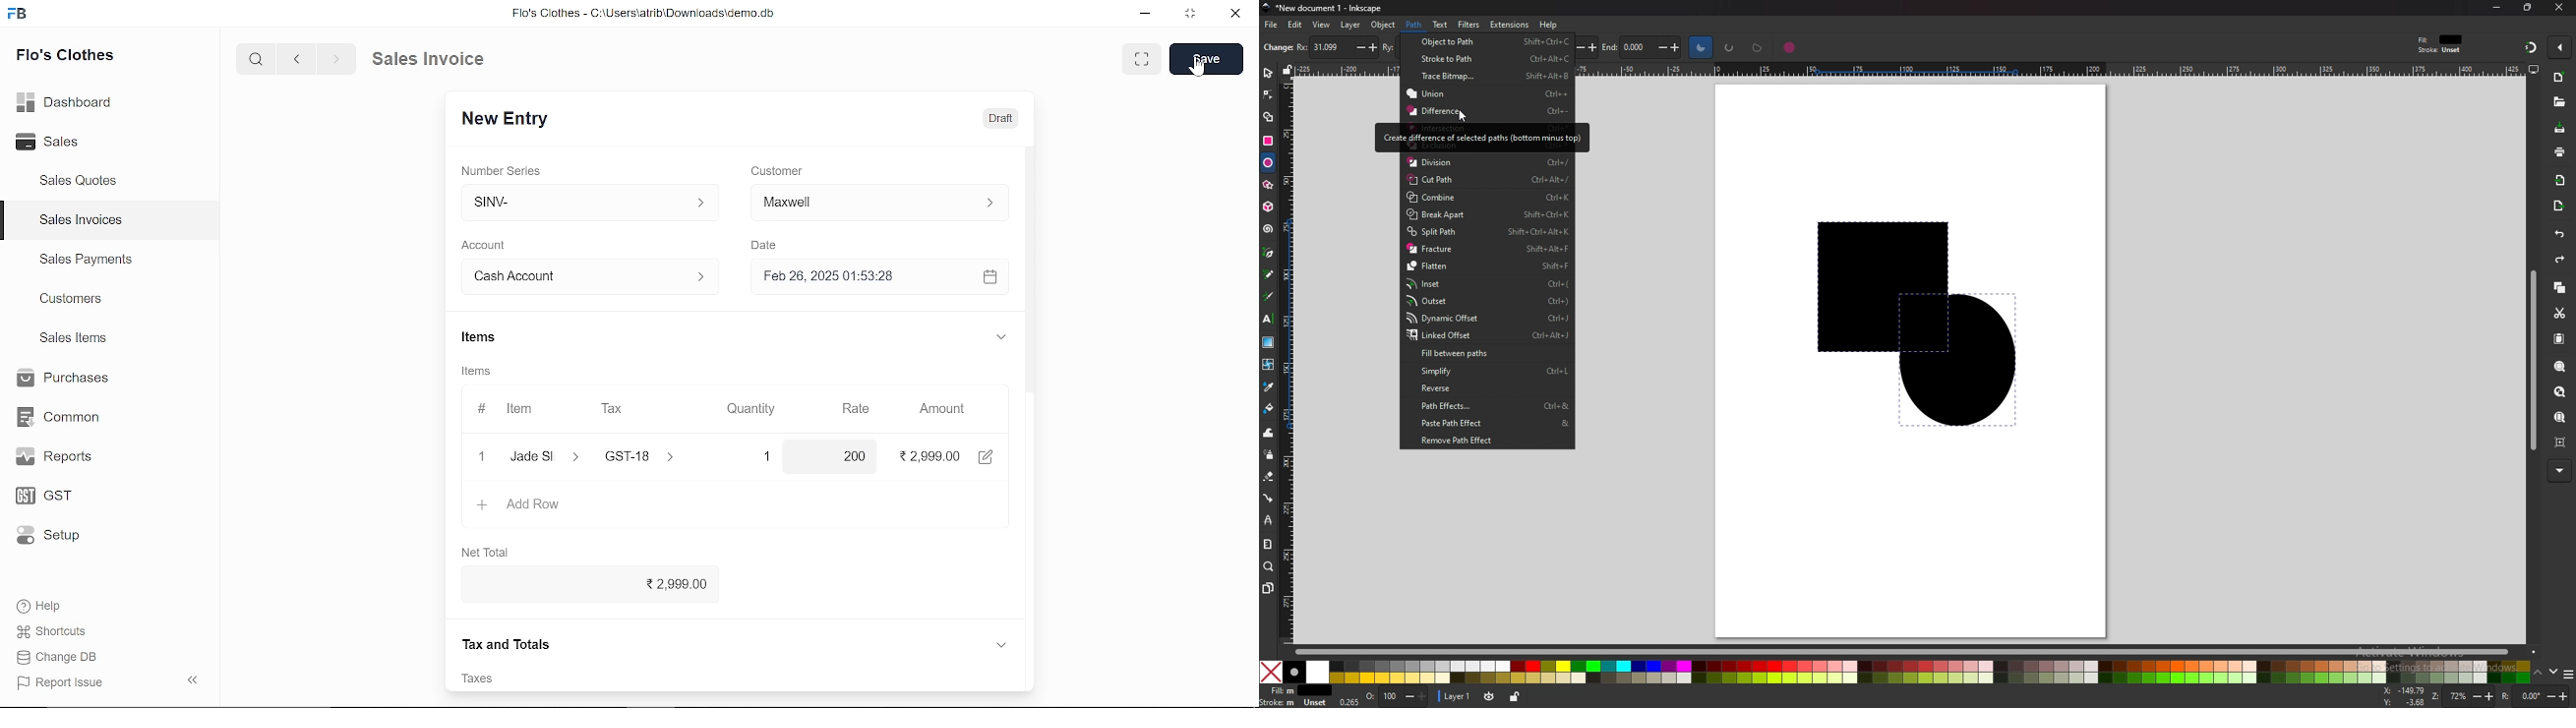  I want to click on References, so click(506, 642).